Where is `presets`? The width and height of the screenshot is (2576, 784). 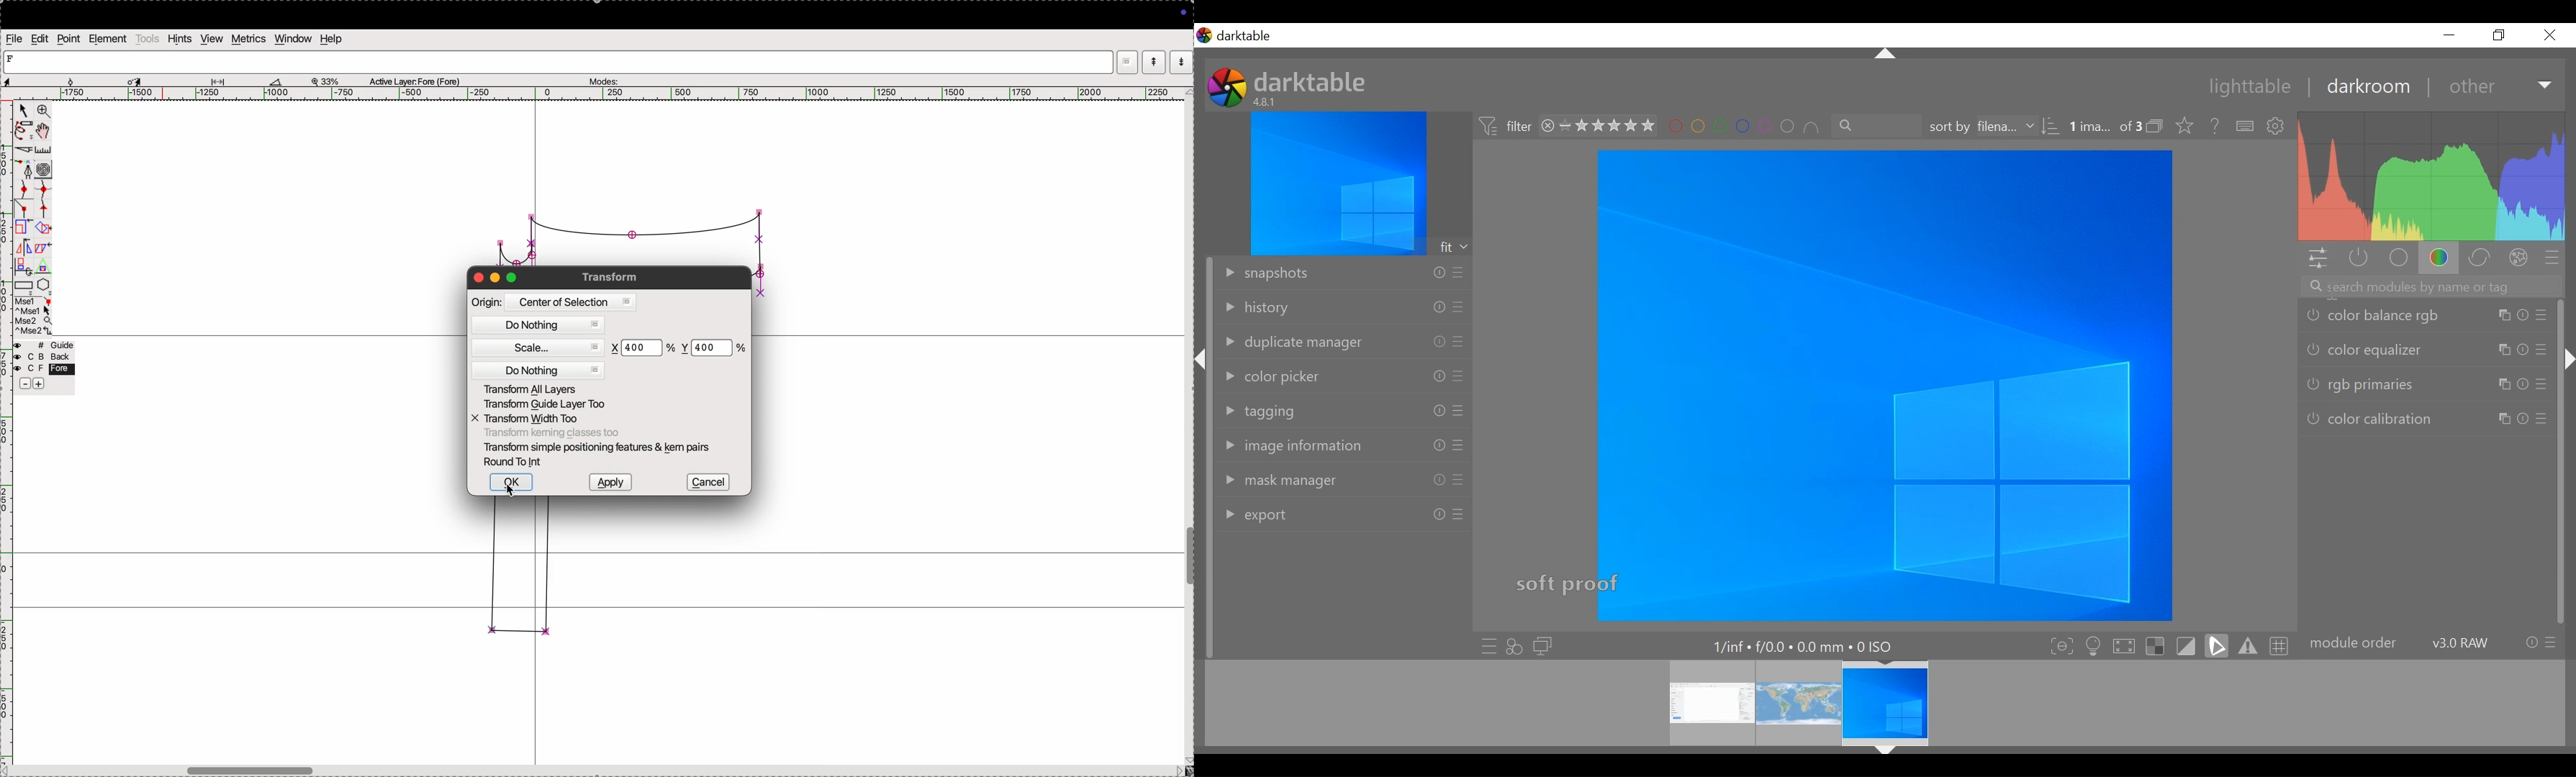
presets is located at coordinates (2543, 314).